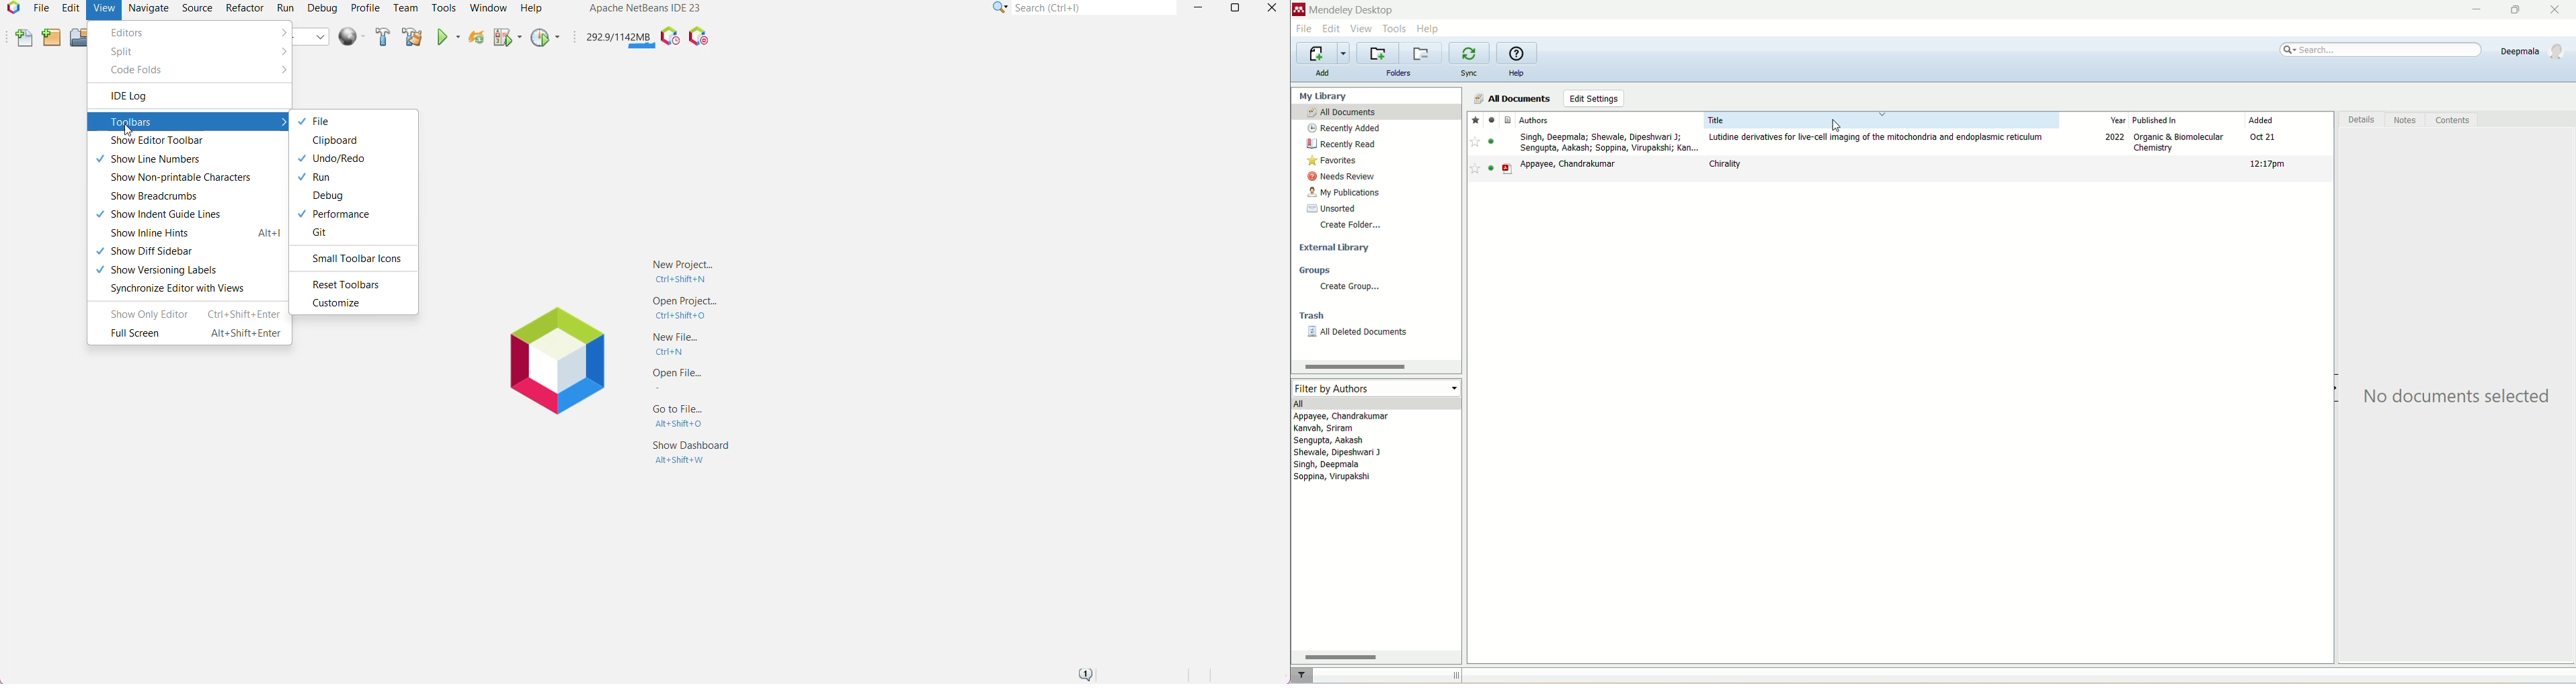  What do you see at coordinates (1376, 365) in the screenshot?
I see `horizontal scroll bar` at bounding box center [1376, 365].